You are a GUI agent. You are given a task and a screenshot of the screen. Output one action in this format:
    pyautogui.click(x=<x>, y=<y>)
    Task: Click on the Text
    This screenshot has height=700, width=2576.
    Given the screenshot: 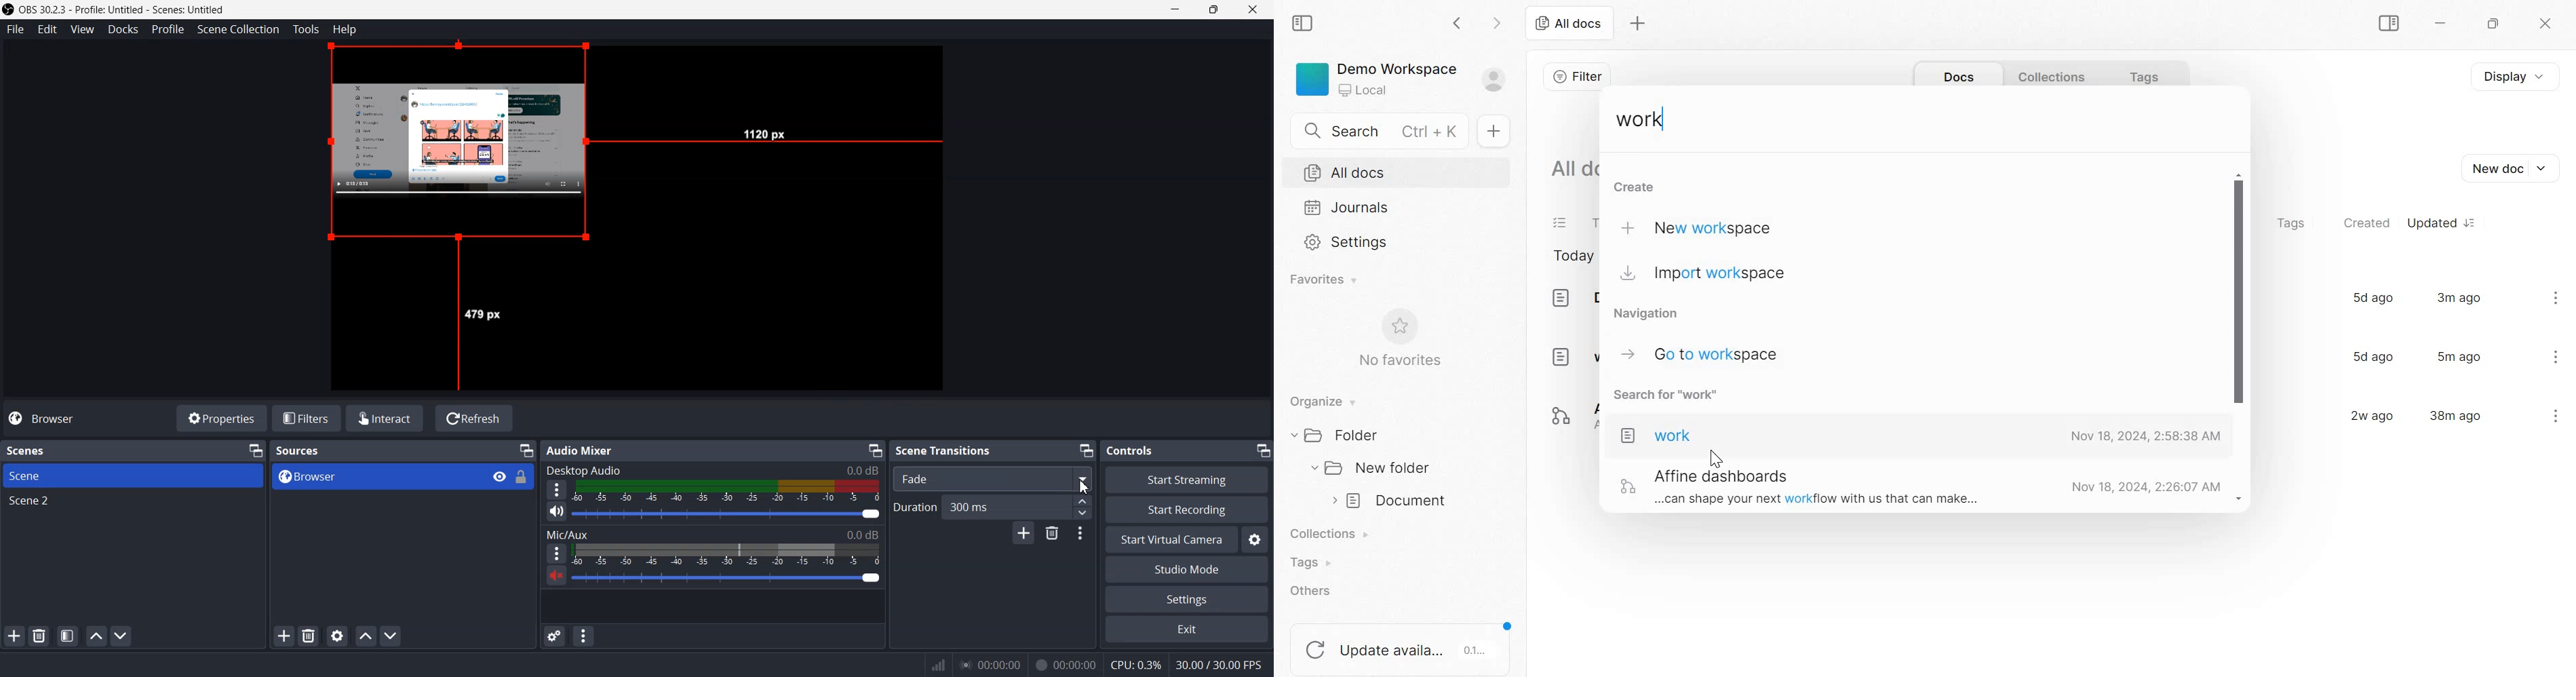 What is the action you would take?
    pyautogui.click(x=35, y=450)
    